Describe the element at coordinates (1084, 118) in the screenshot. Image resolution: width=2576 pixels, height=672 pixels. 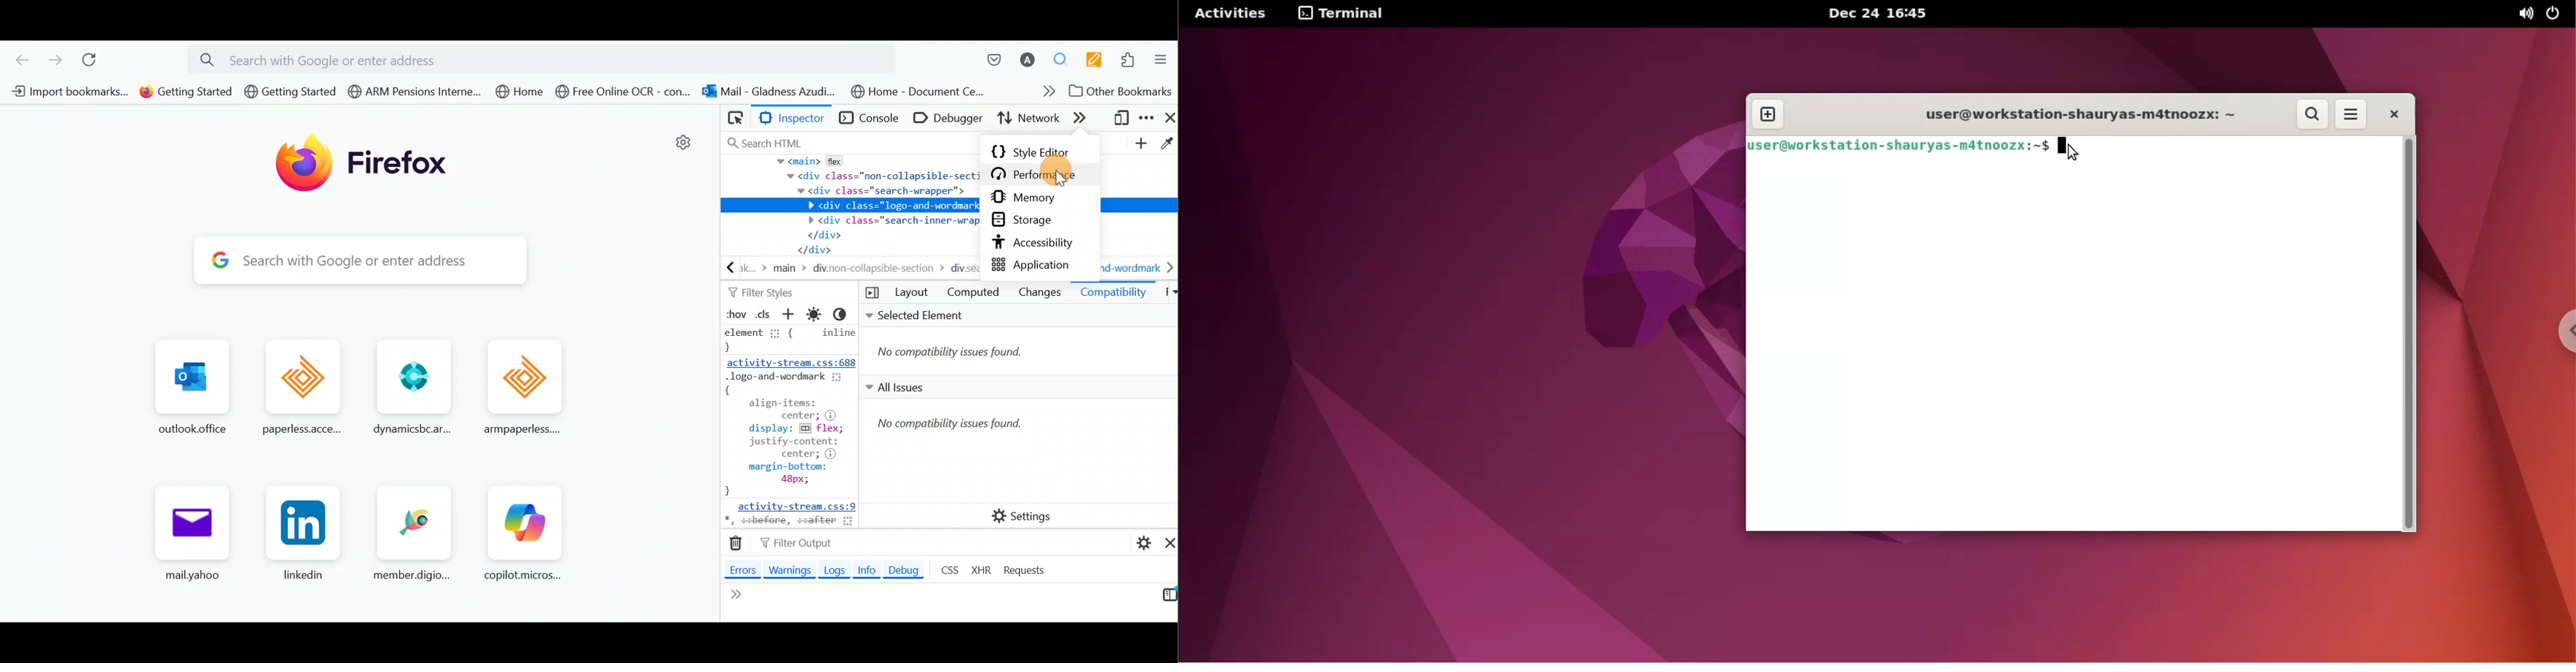
I see `More tabs` at that location.